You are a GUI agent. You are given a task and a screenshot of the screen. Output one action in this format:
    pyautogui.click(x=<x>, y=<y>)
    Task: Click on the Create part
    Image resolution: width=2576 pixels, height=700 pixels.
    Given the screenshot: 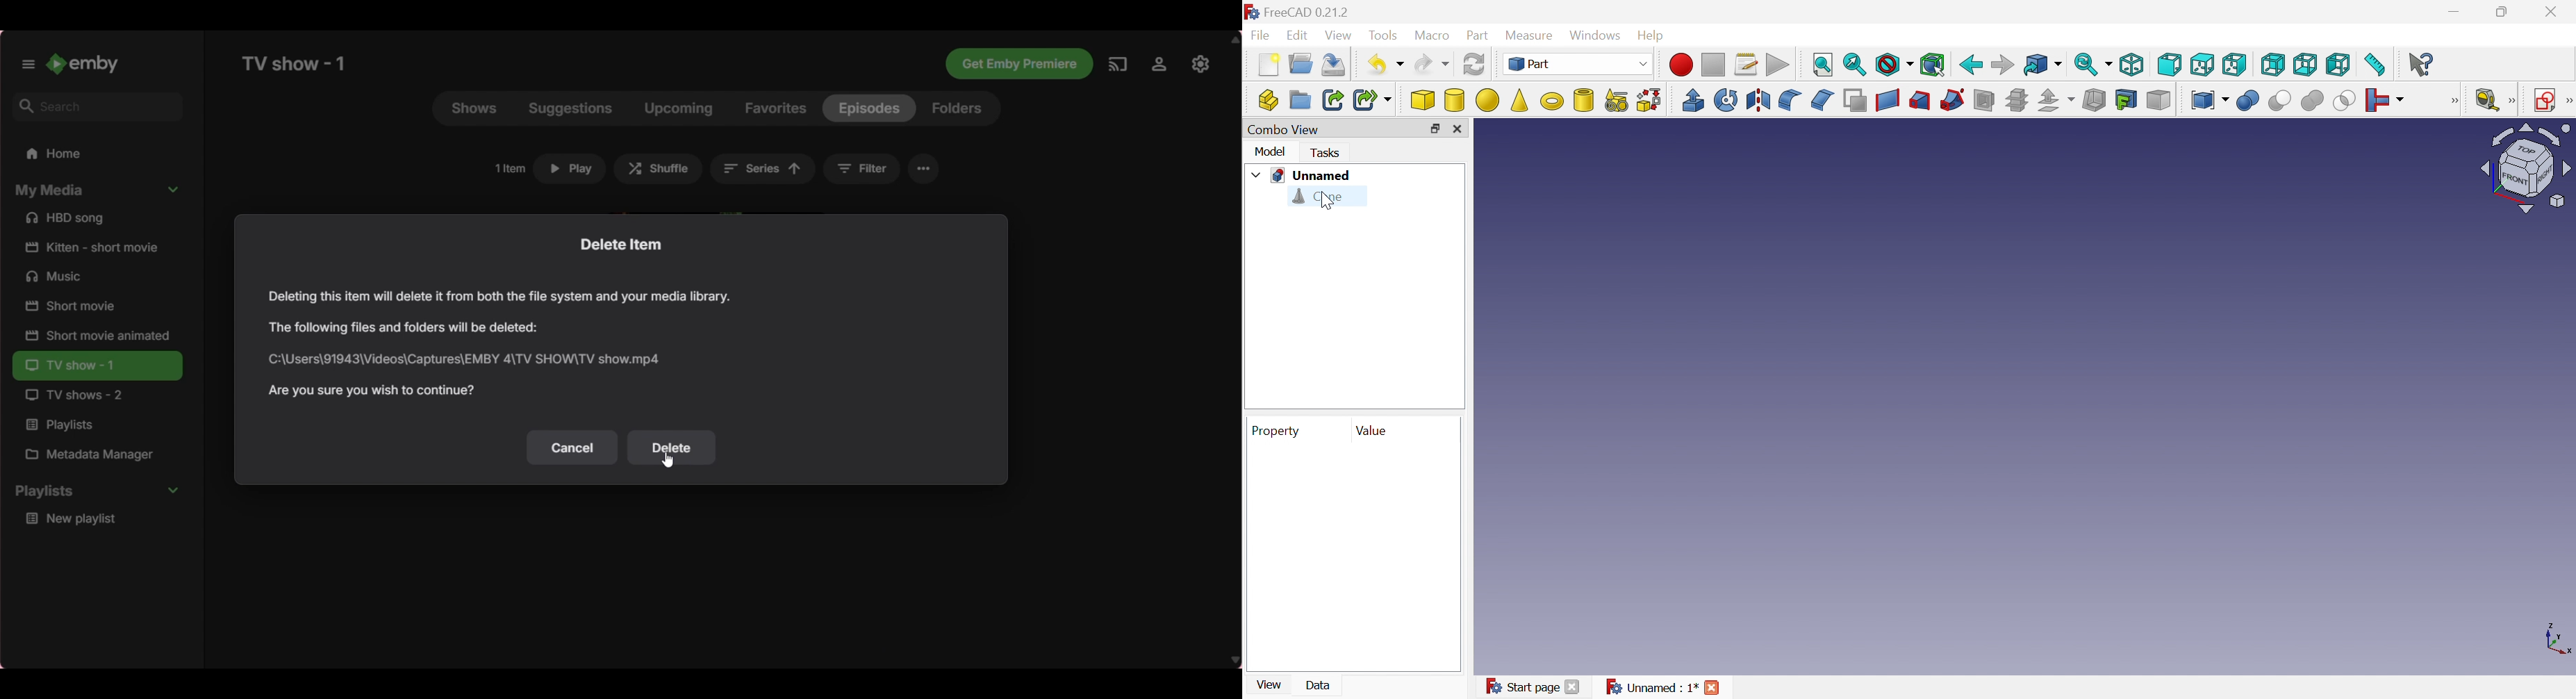 What is the action you would take?
    pyautogui.click(x=1268, y=100)
    